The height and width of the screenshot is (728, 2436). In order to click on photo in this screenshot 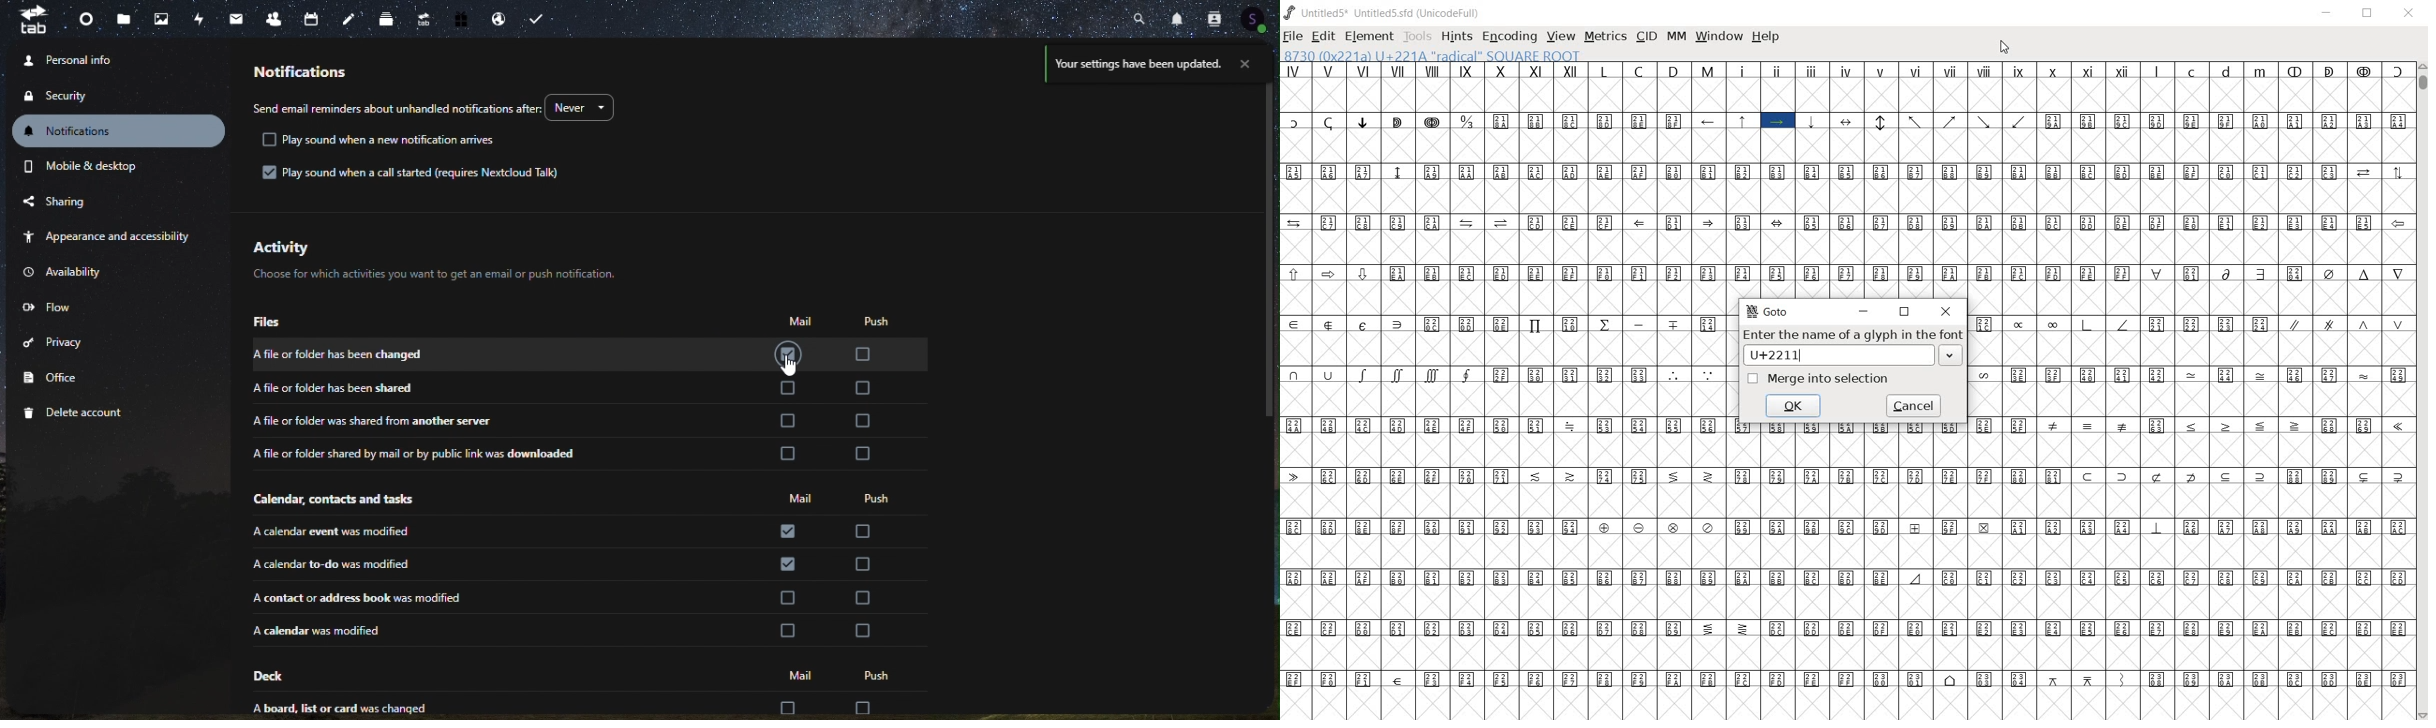, I will do `click(161, 18)`.